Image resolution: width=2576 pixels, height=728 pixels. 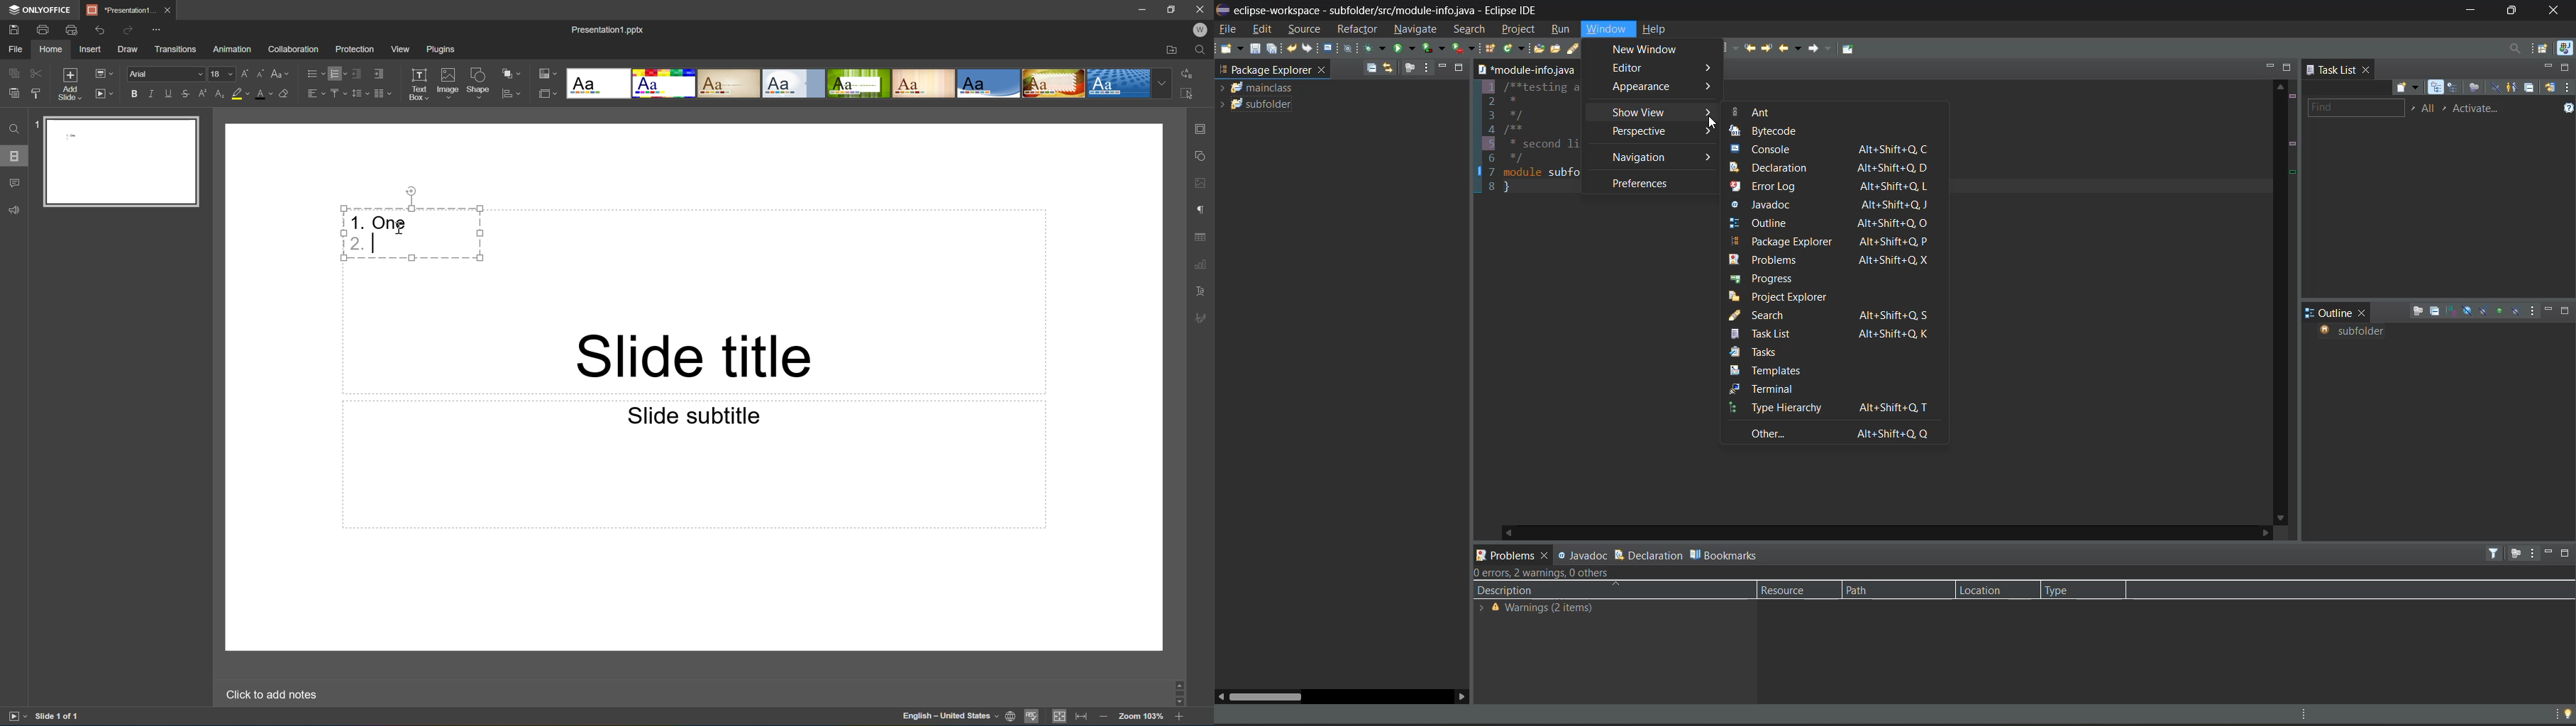 What do you see at coordinates (35, 71) in the screenshot?
I see `Cut` at bounding box center [35, 71].